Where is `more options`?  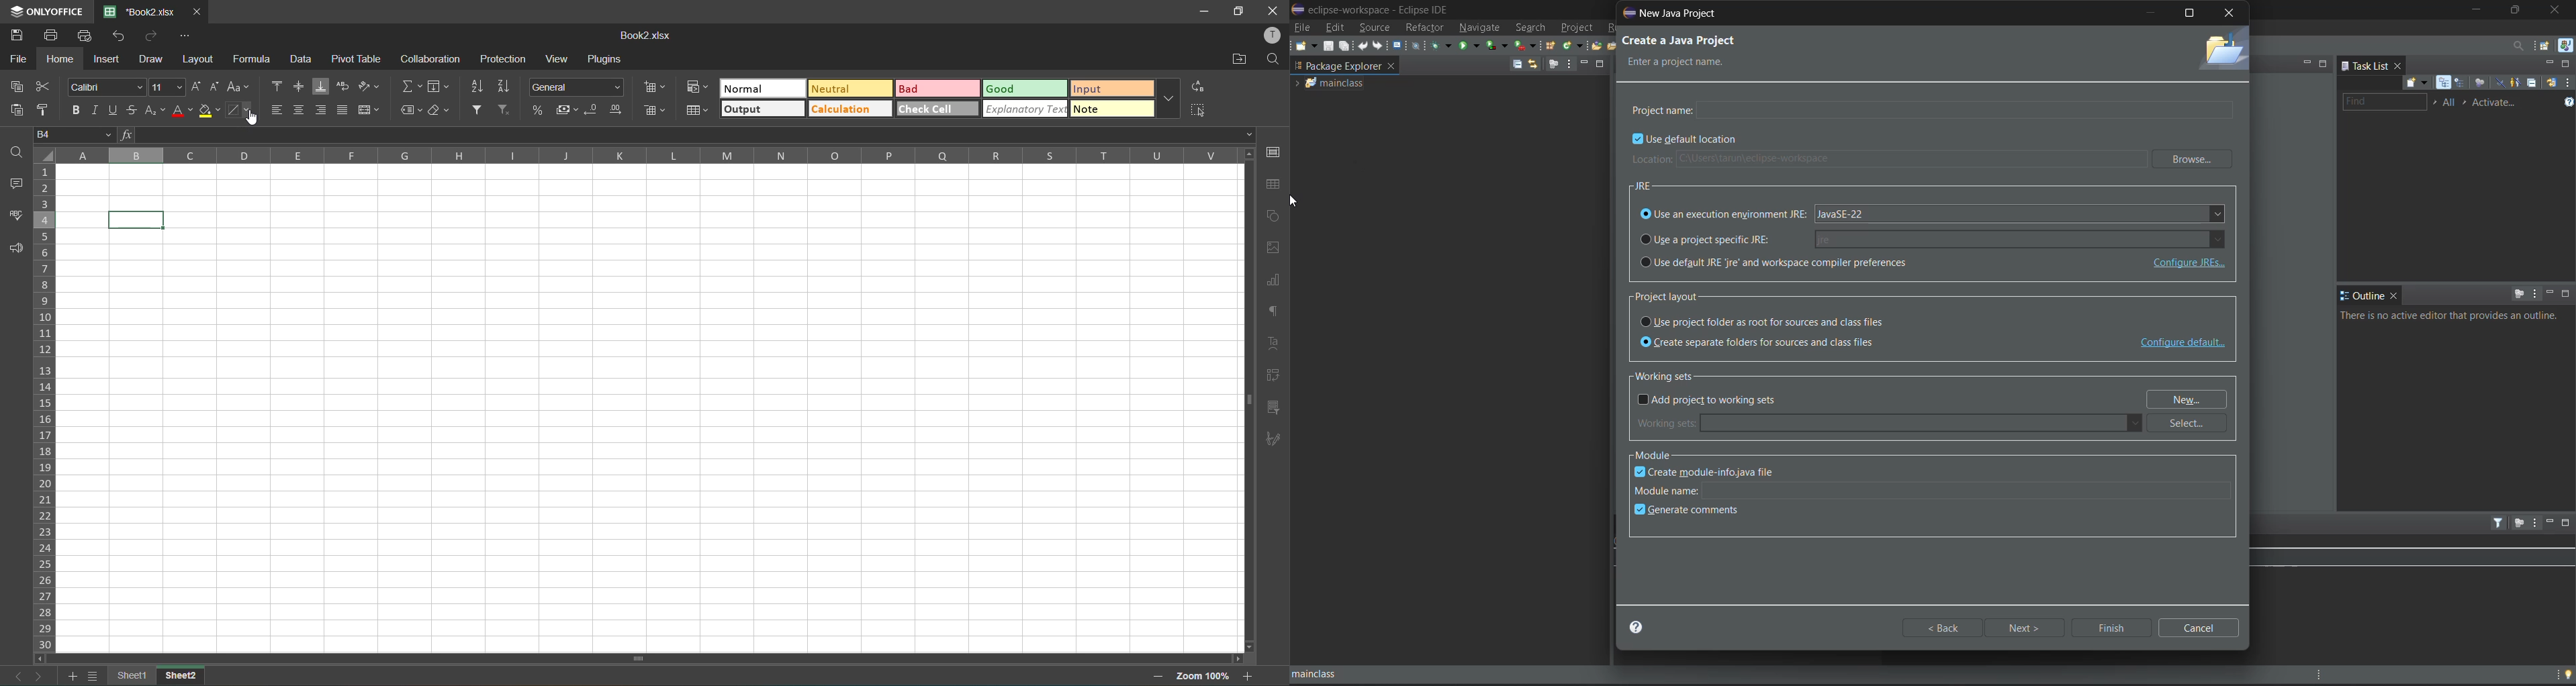 more options is located at coordinates (1173, 99).